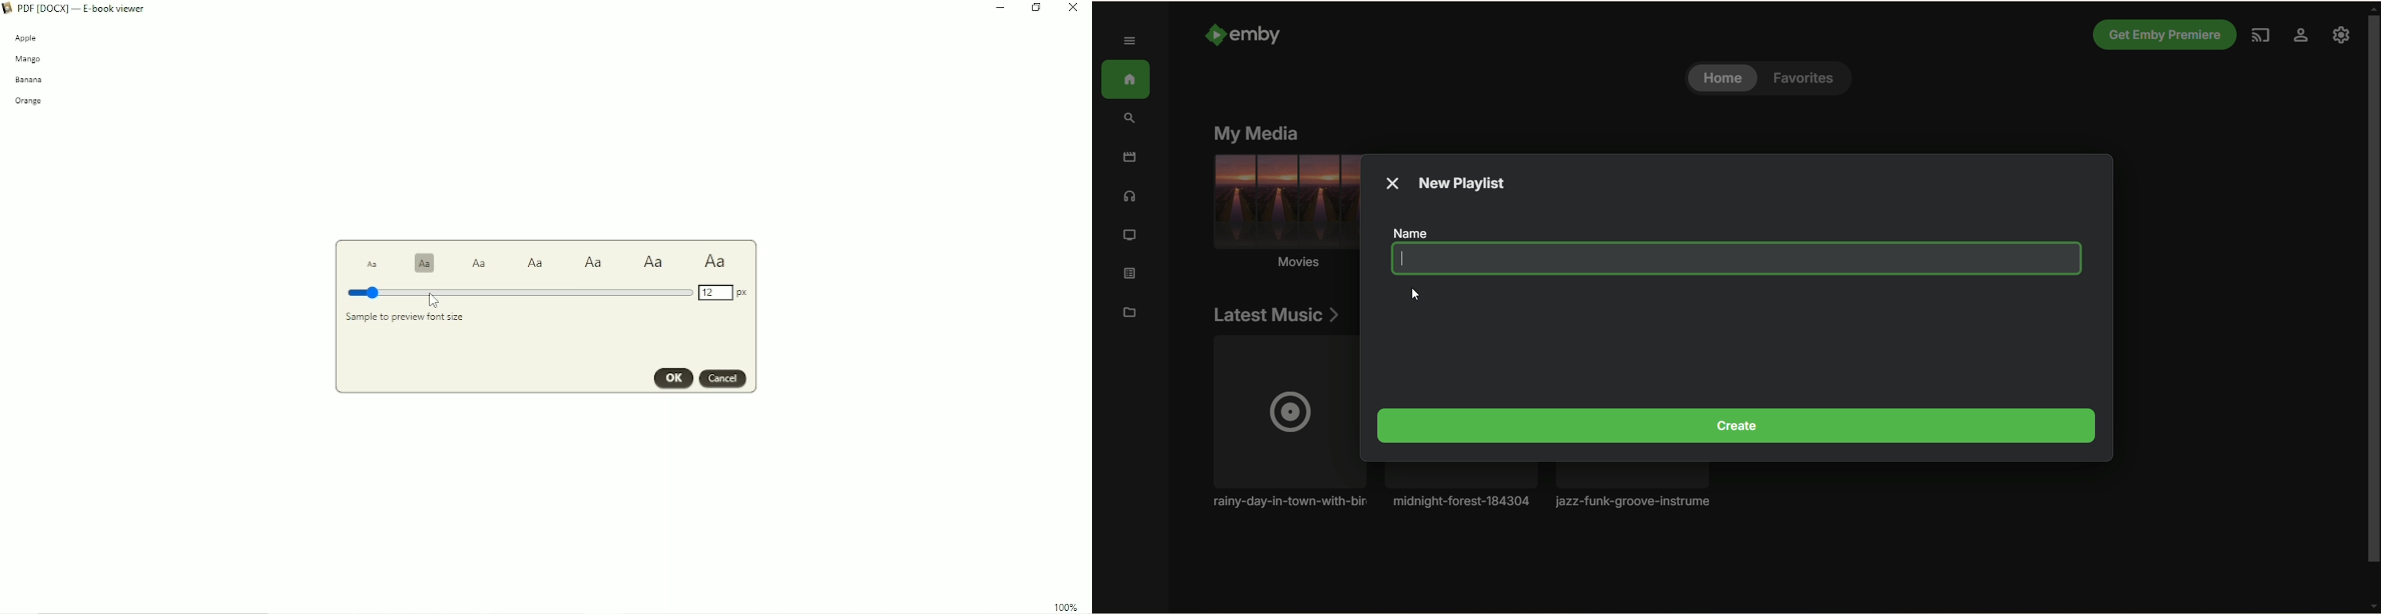 This screenshot has width=2408, height=616. Describe the element at coordinates (1131, 41) in the screenshot. I see `expand` at that location.